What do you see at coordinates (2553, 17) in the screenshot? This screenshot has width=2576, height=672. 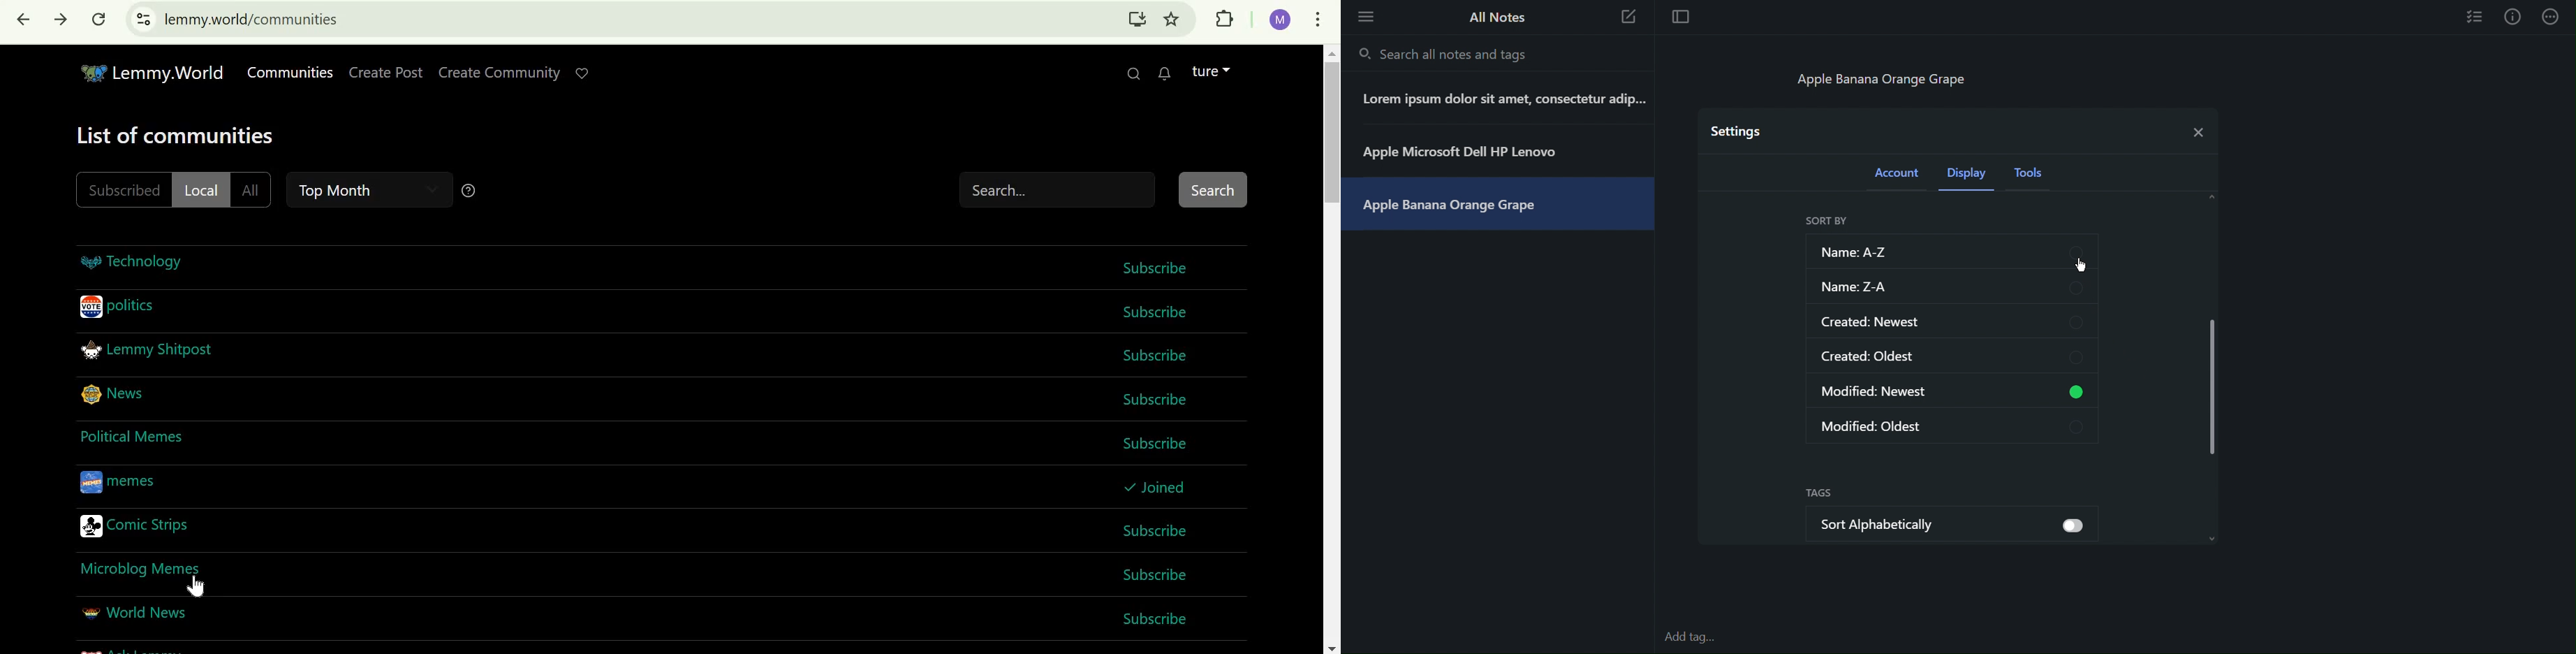 I see `More` at bounding box center [2553, 17].